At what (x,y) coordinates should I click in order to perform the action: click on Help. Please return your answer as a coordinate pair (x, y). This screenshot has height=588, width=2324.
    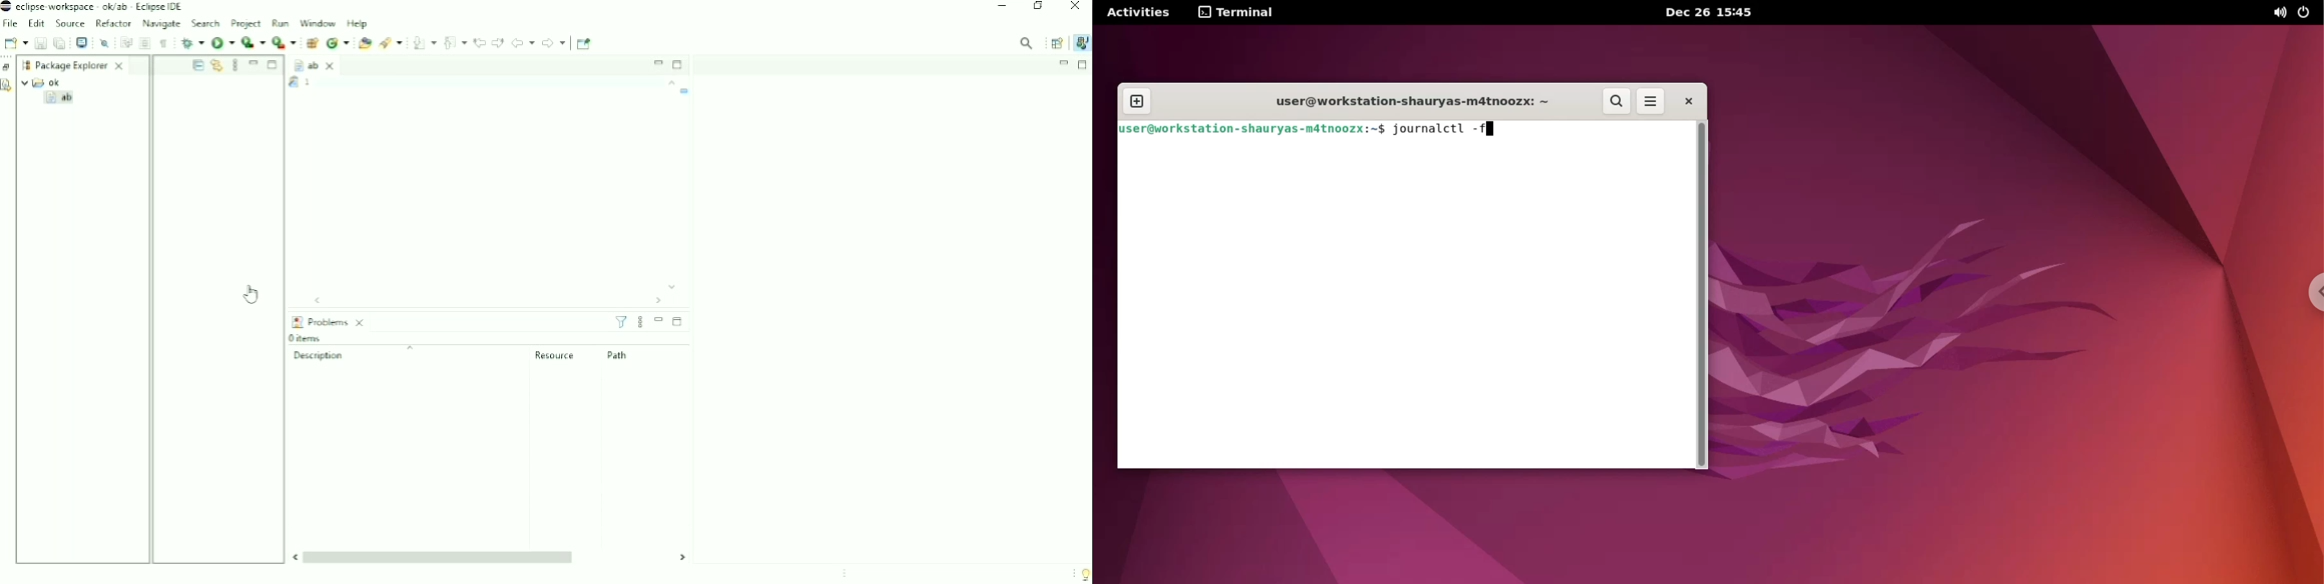
    Looking at the image, I should click on (358, 24).